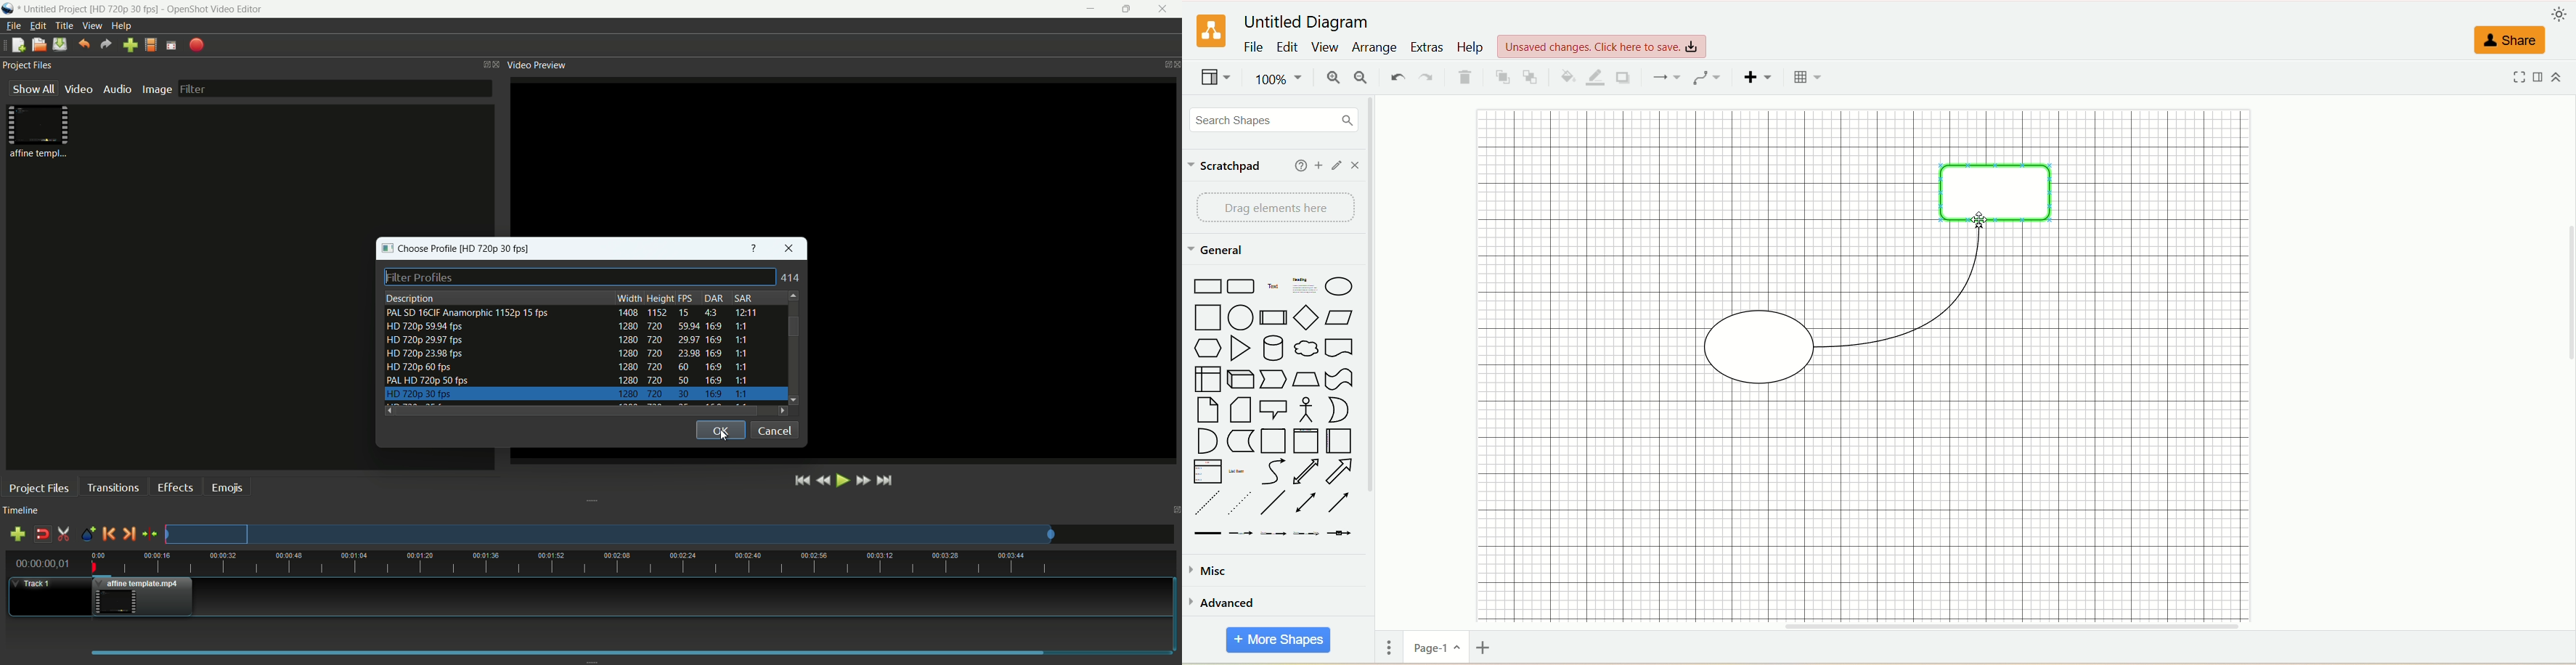 The height and width of the screenshot is (672, 2576). Describe the element at coordinates (498, 64) in the screenshot. I see `close project files` at that location.